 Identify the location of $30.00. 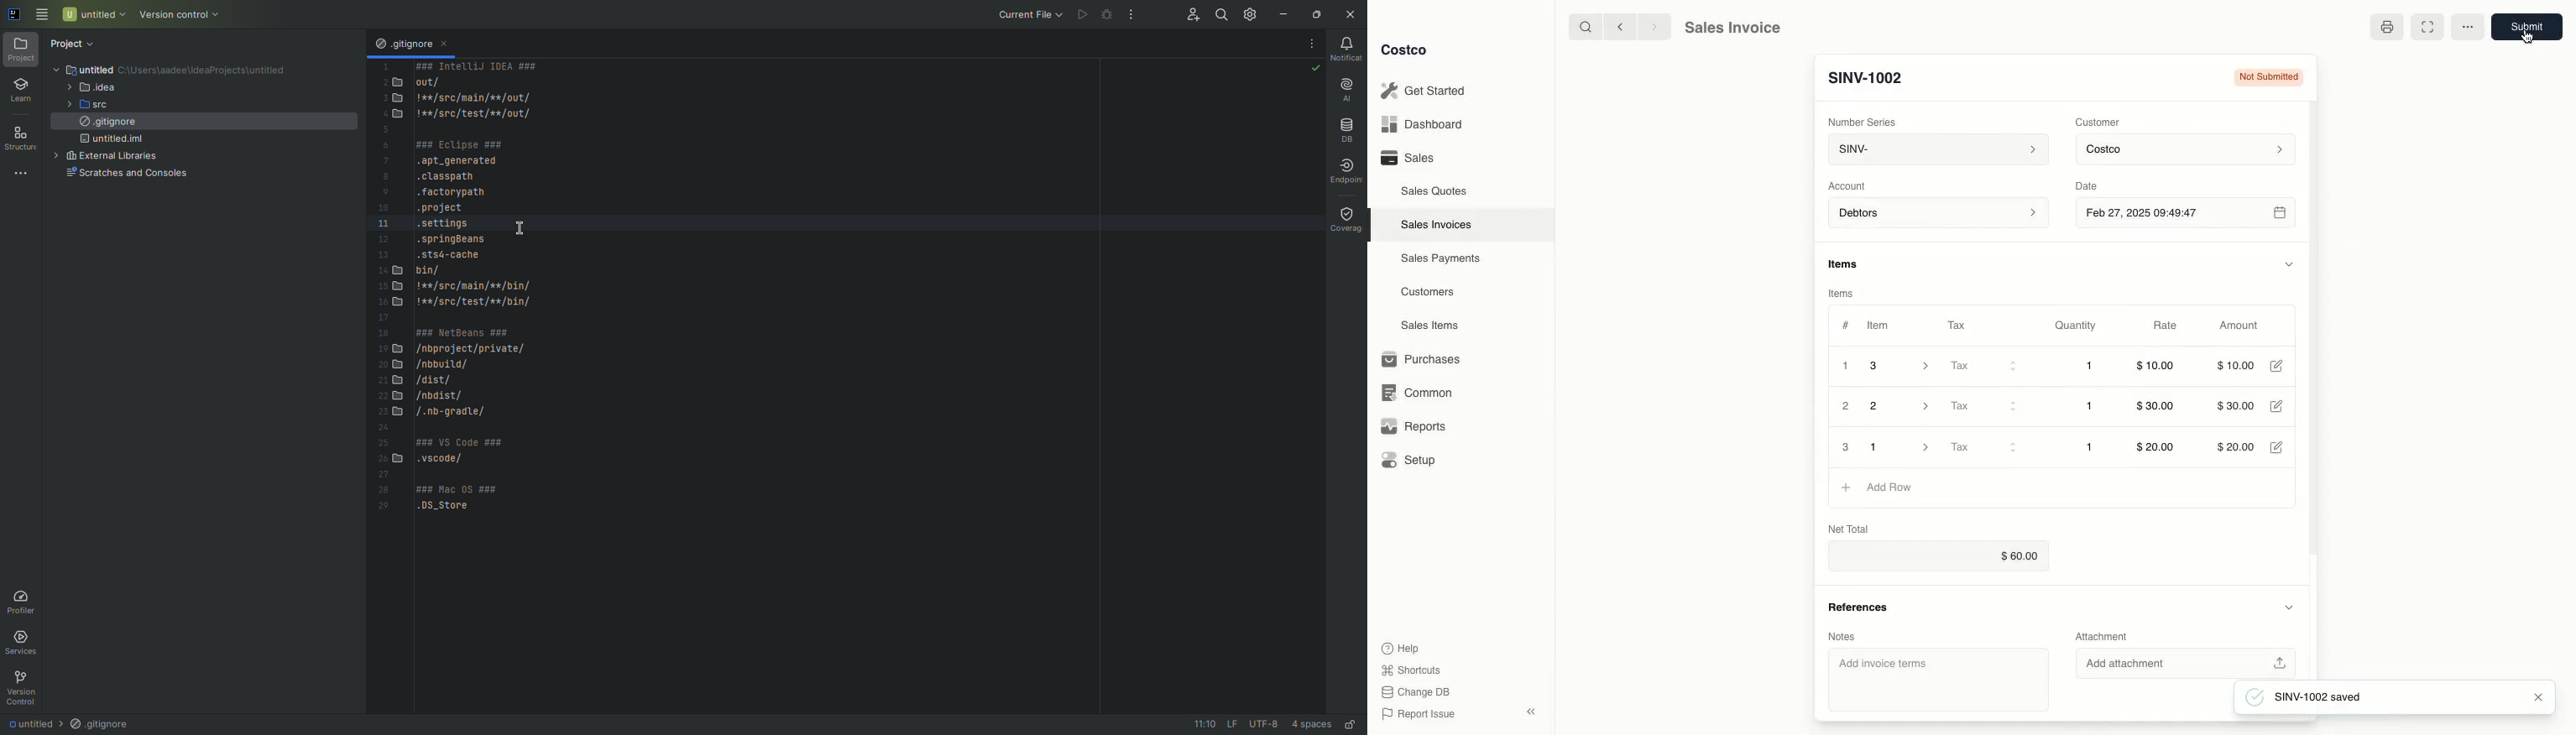
(2159, 407).